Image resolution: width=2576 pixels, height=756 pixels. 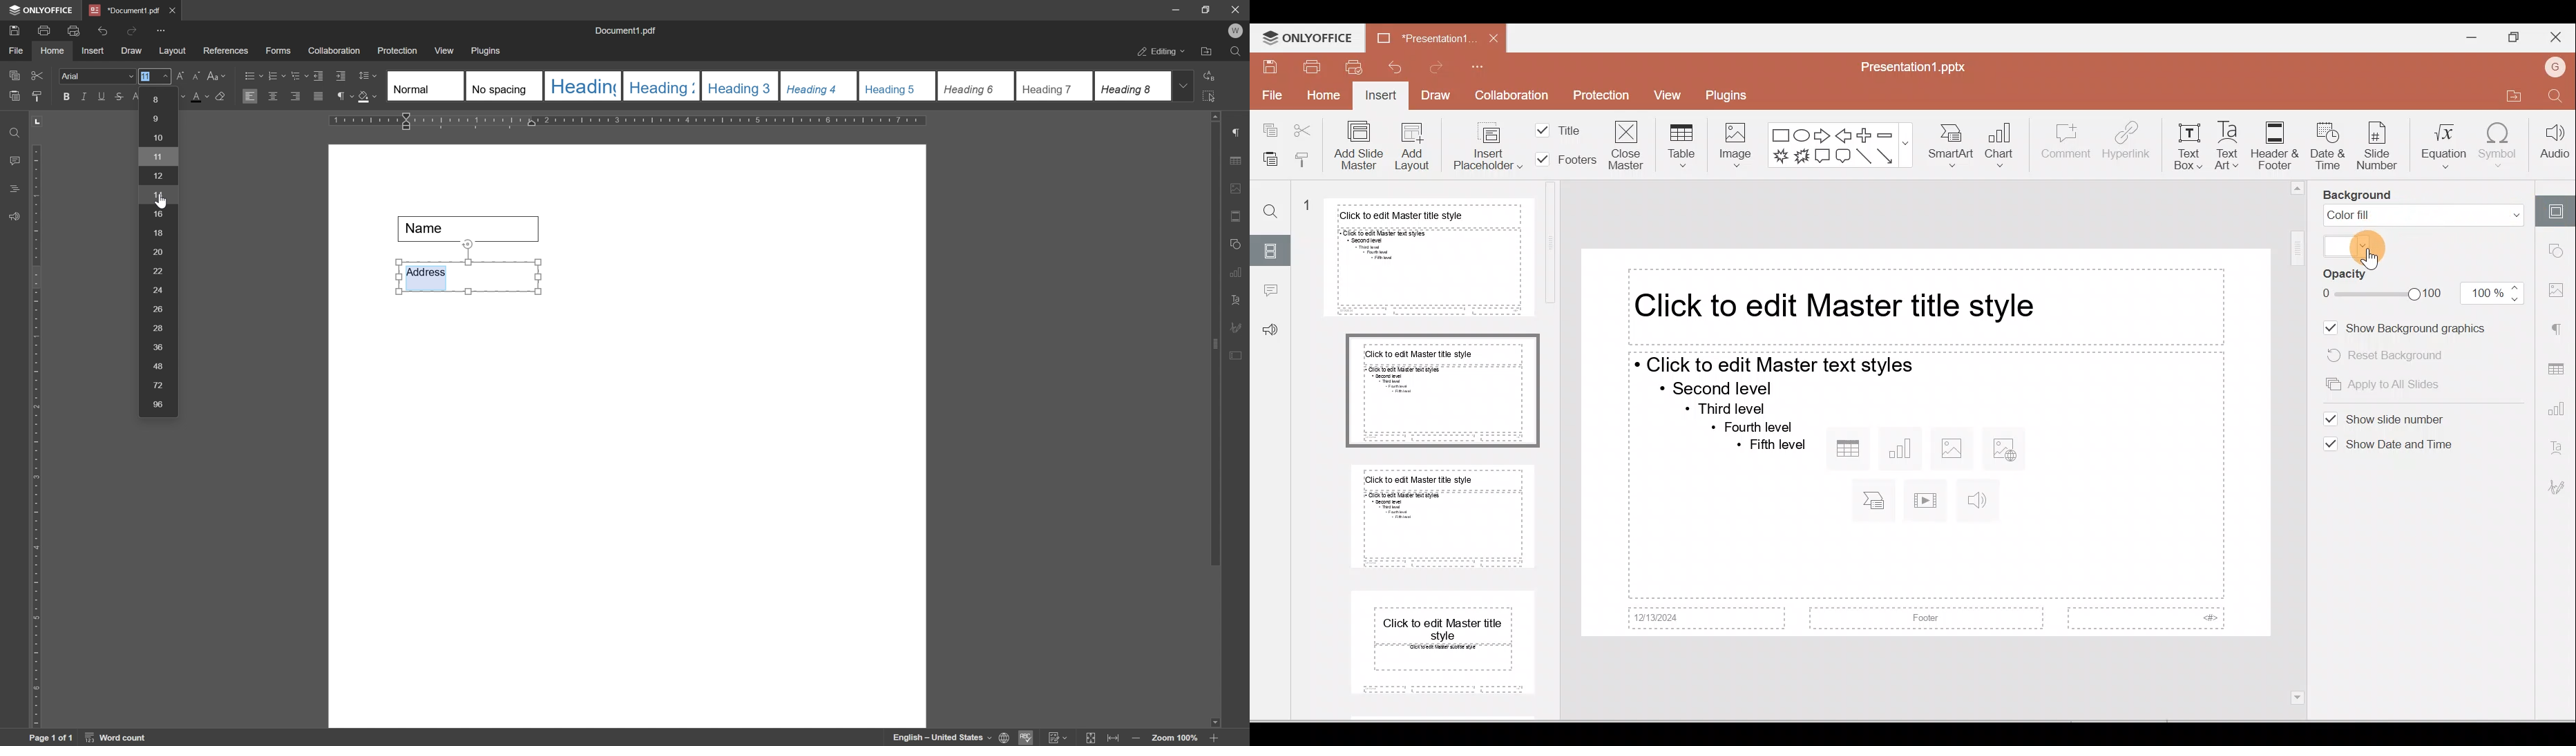 I want to click on Symbol, so click(x=2501, y=148).